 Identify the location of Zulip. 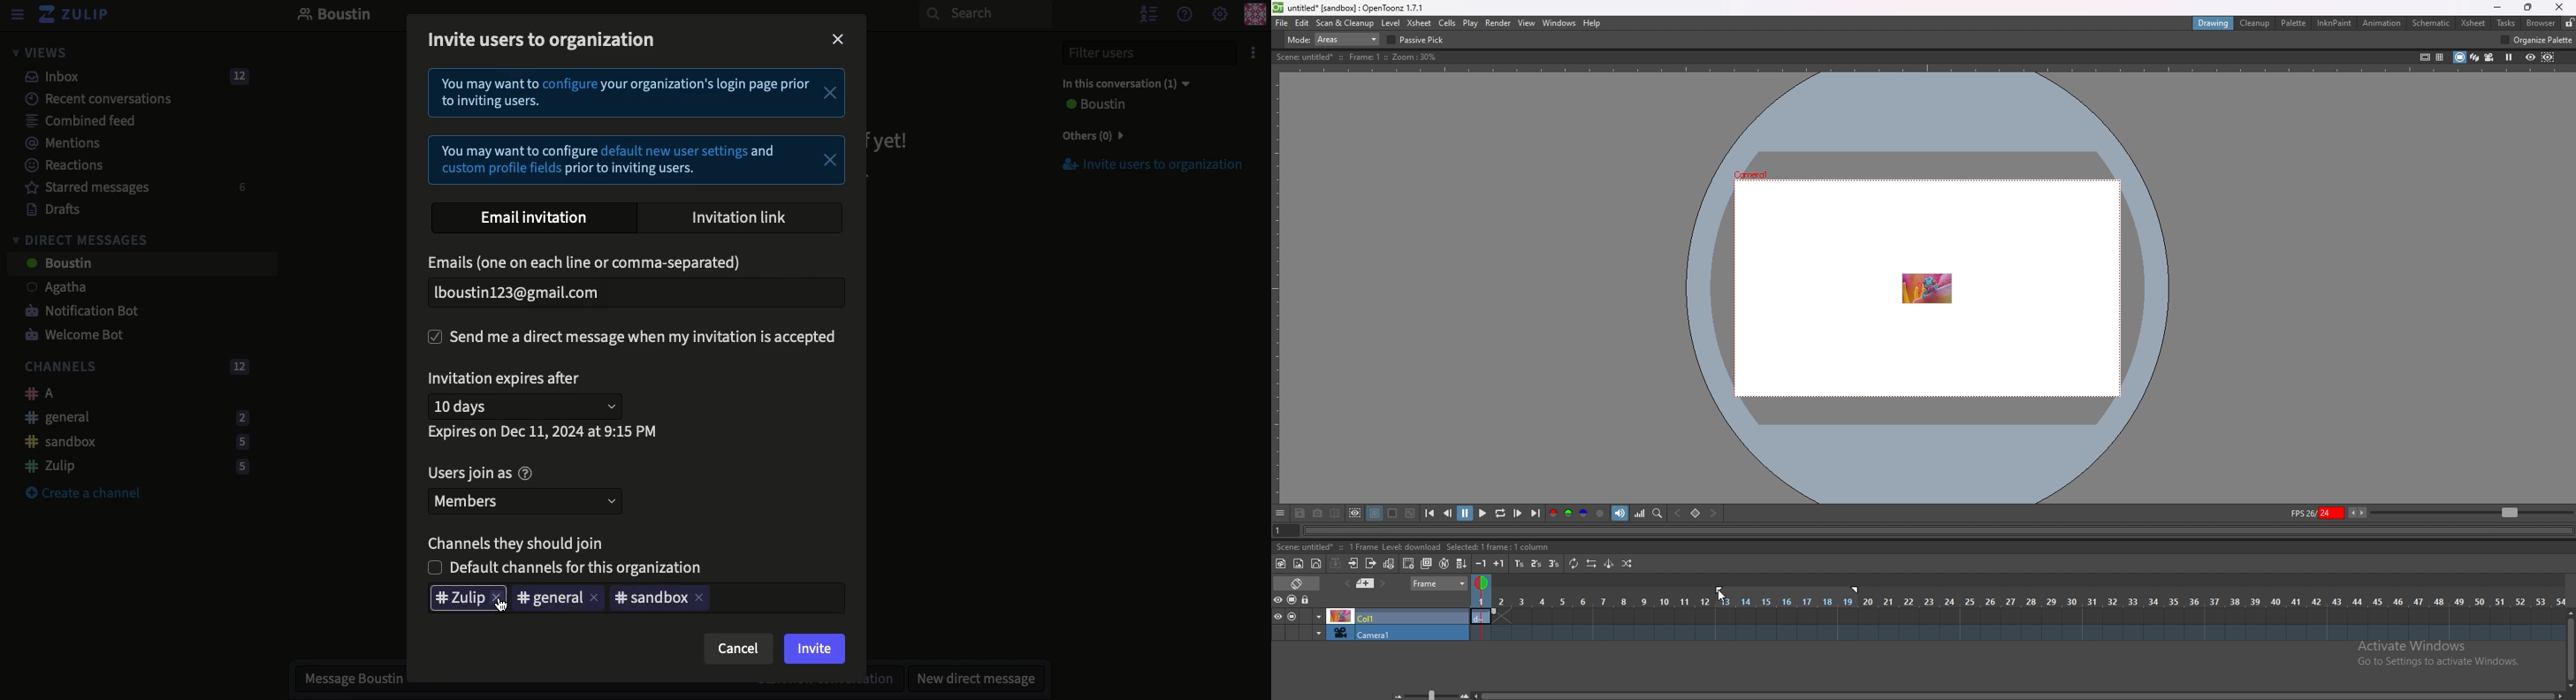
(131, 466).